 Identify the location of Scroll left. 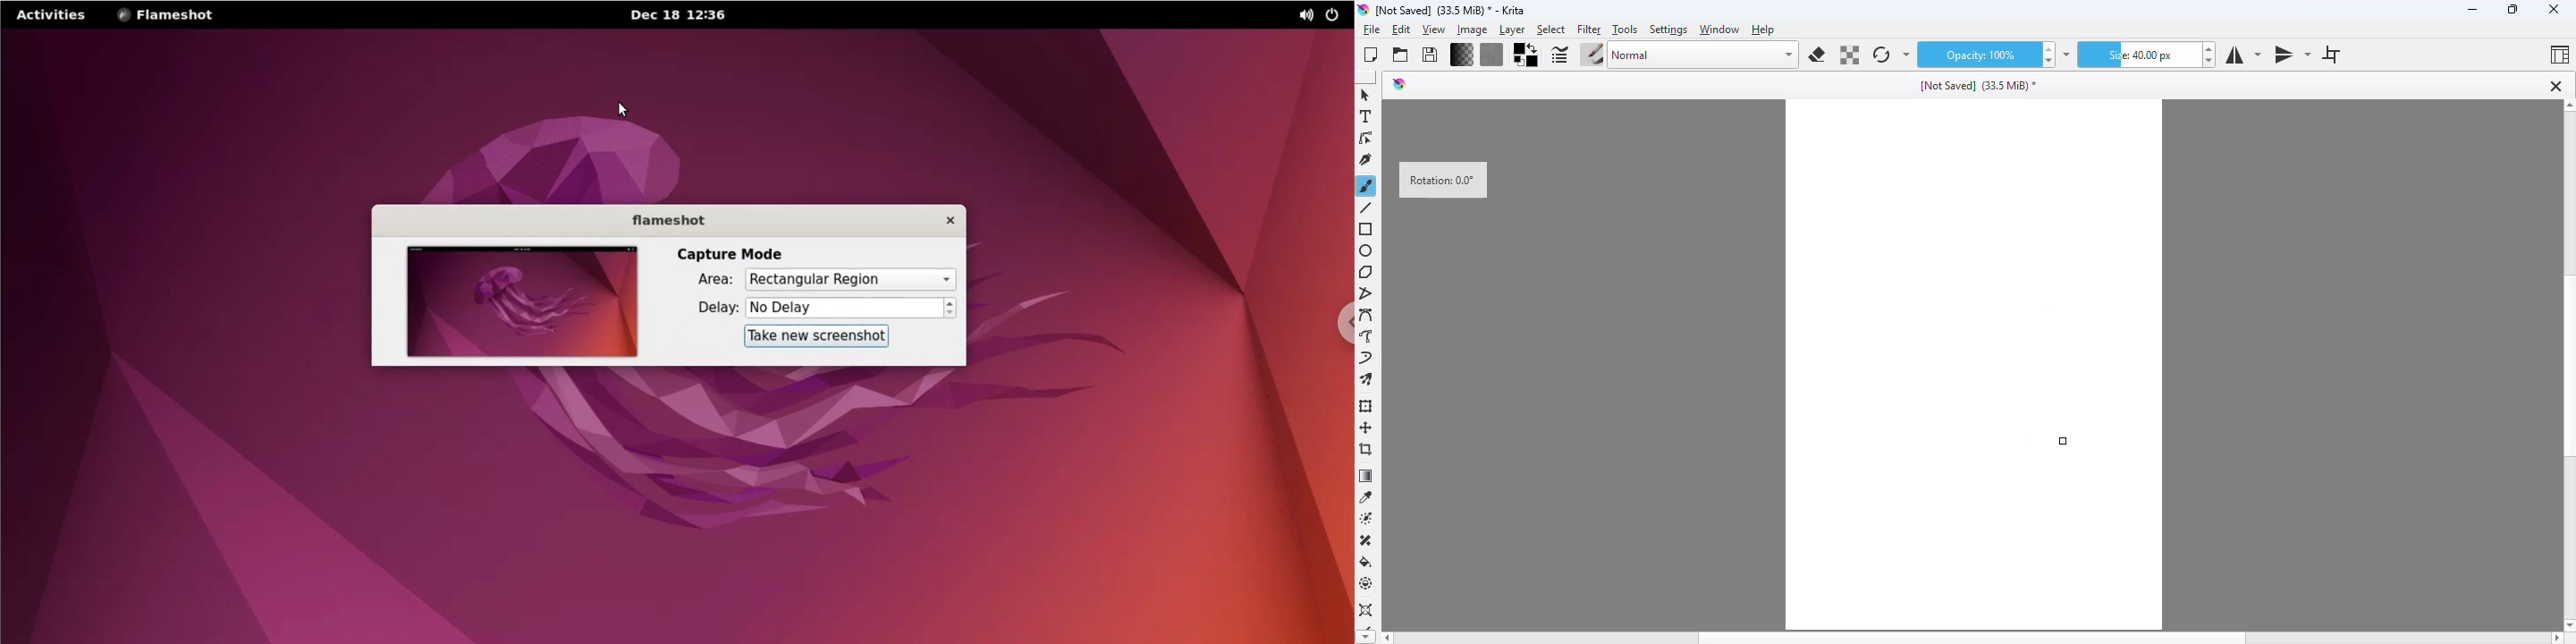
(1389, 636).